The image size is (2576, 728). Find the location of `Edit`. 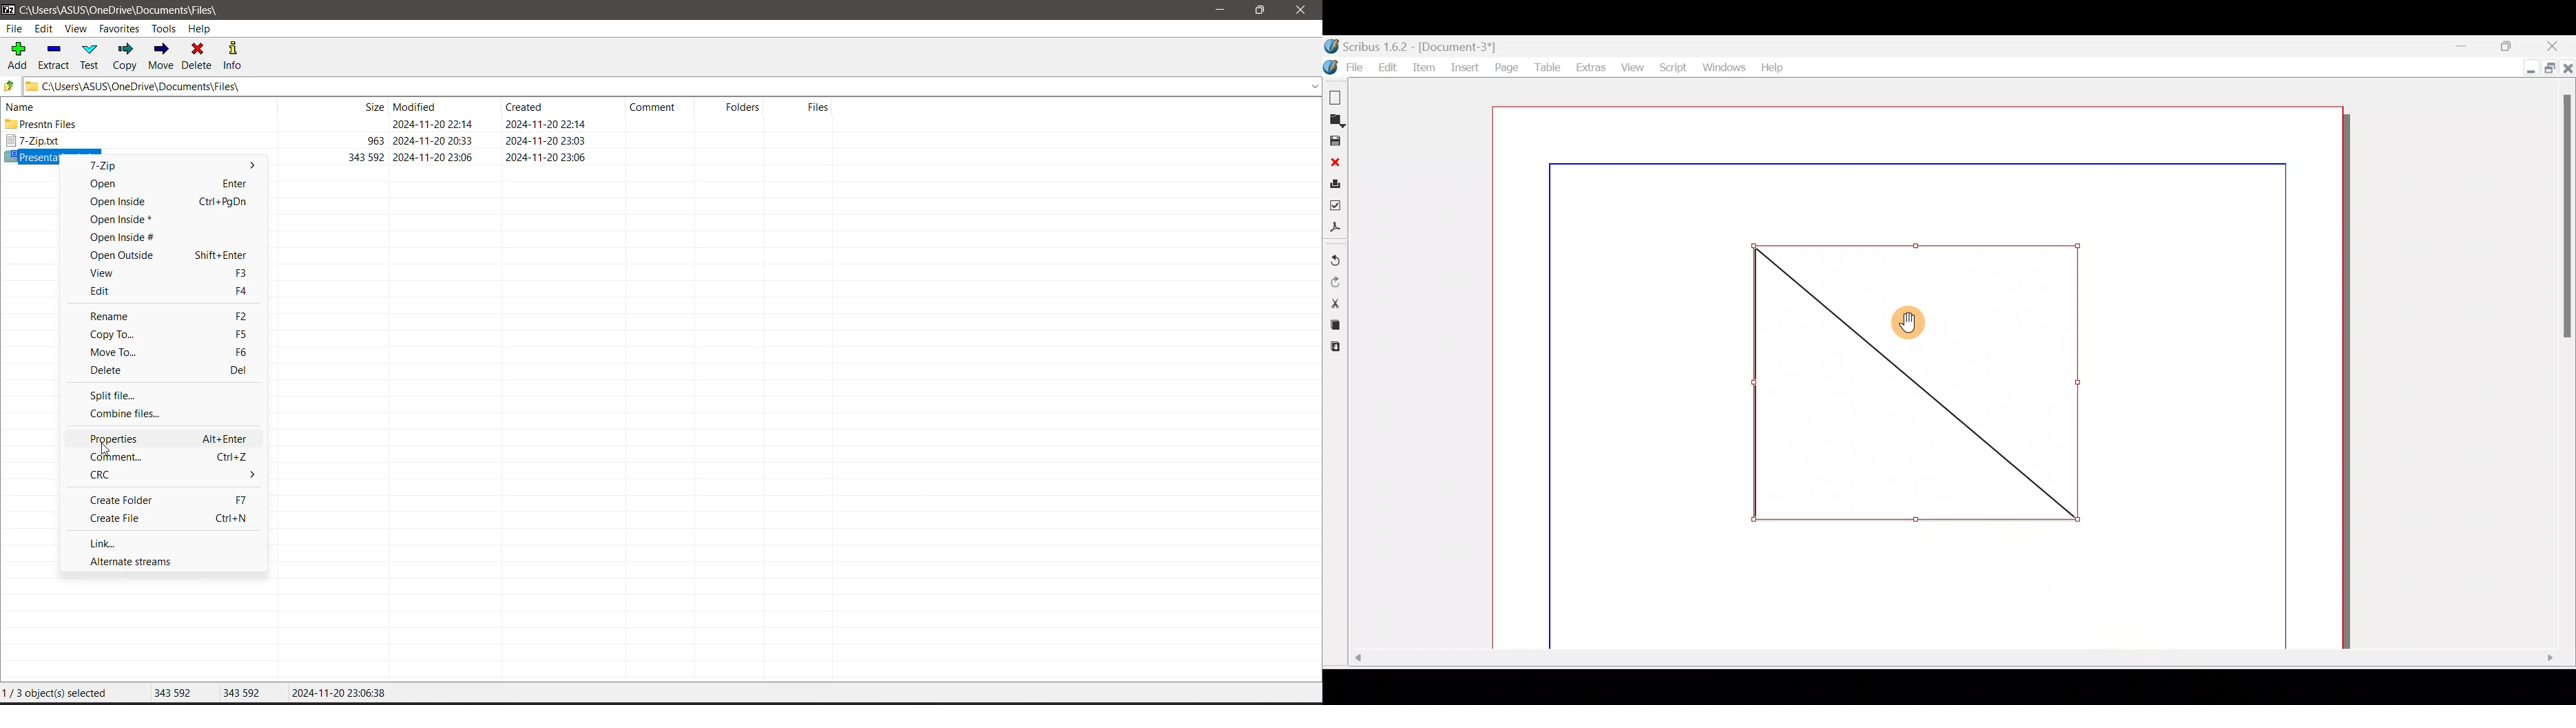

Edit is located at coordinates (1386, 66).